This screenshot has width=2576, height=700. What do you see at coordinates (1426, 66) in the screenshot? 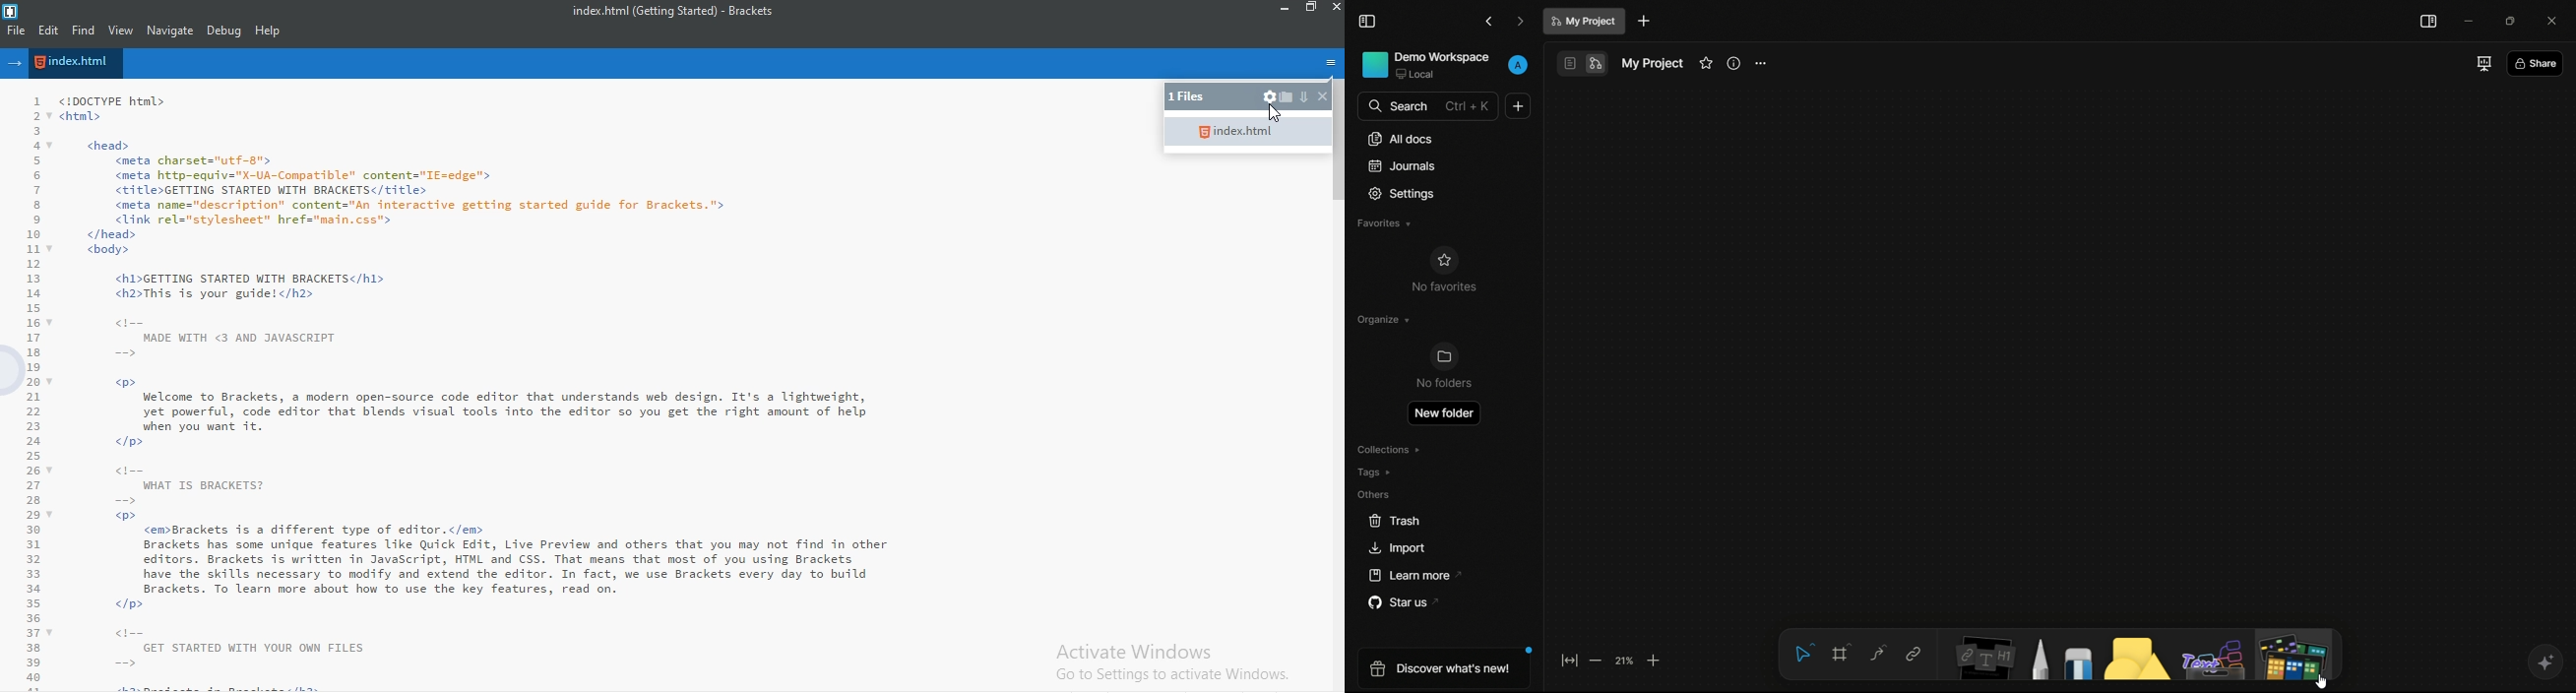
I see `demo workspace` at bounding box center [1426, 66].